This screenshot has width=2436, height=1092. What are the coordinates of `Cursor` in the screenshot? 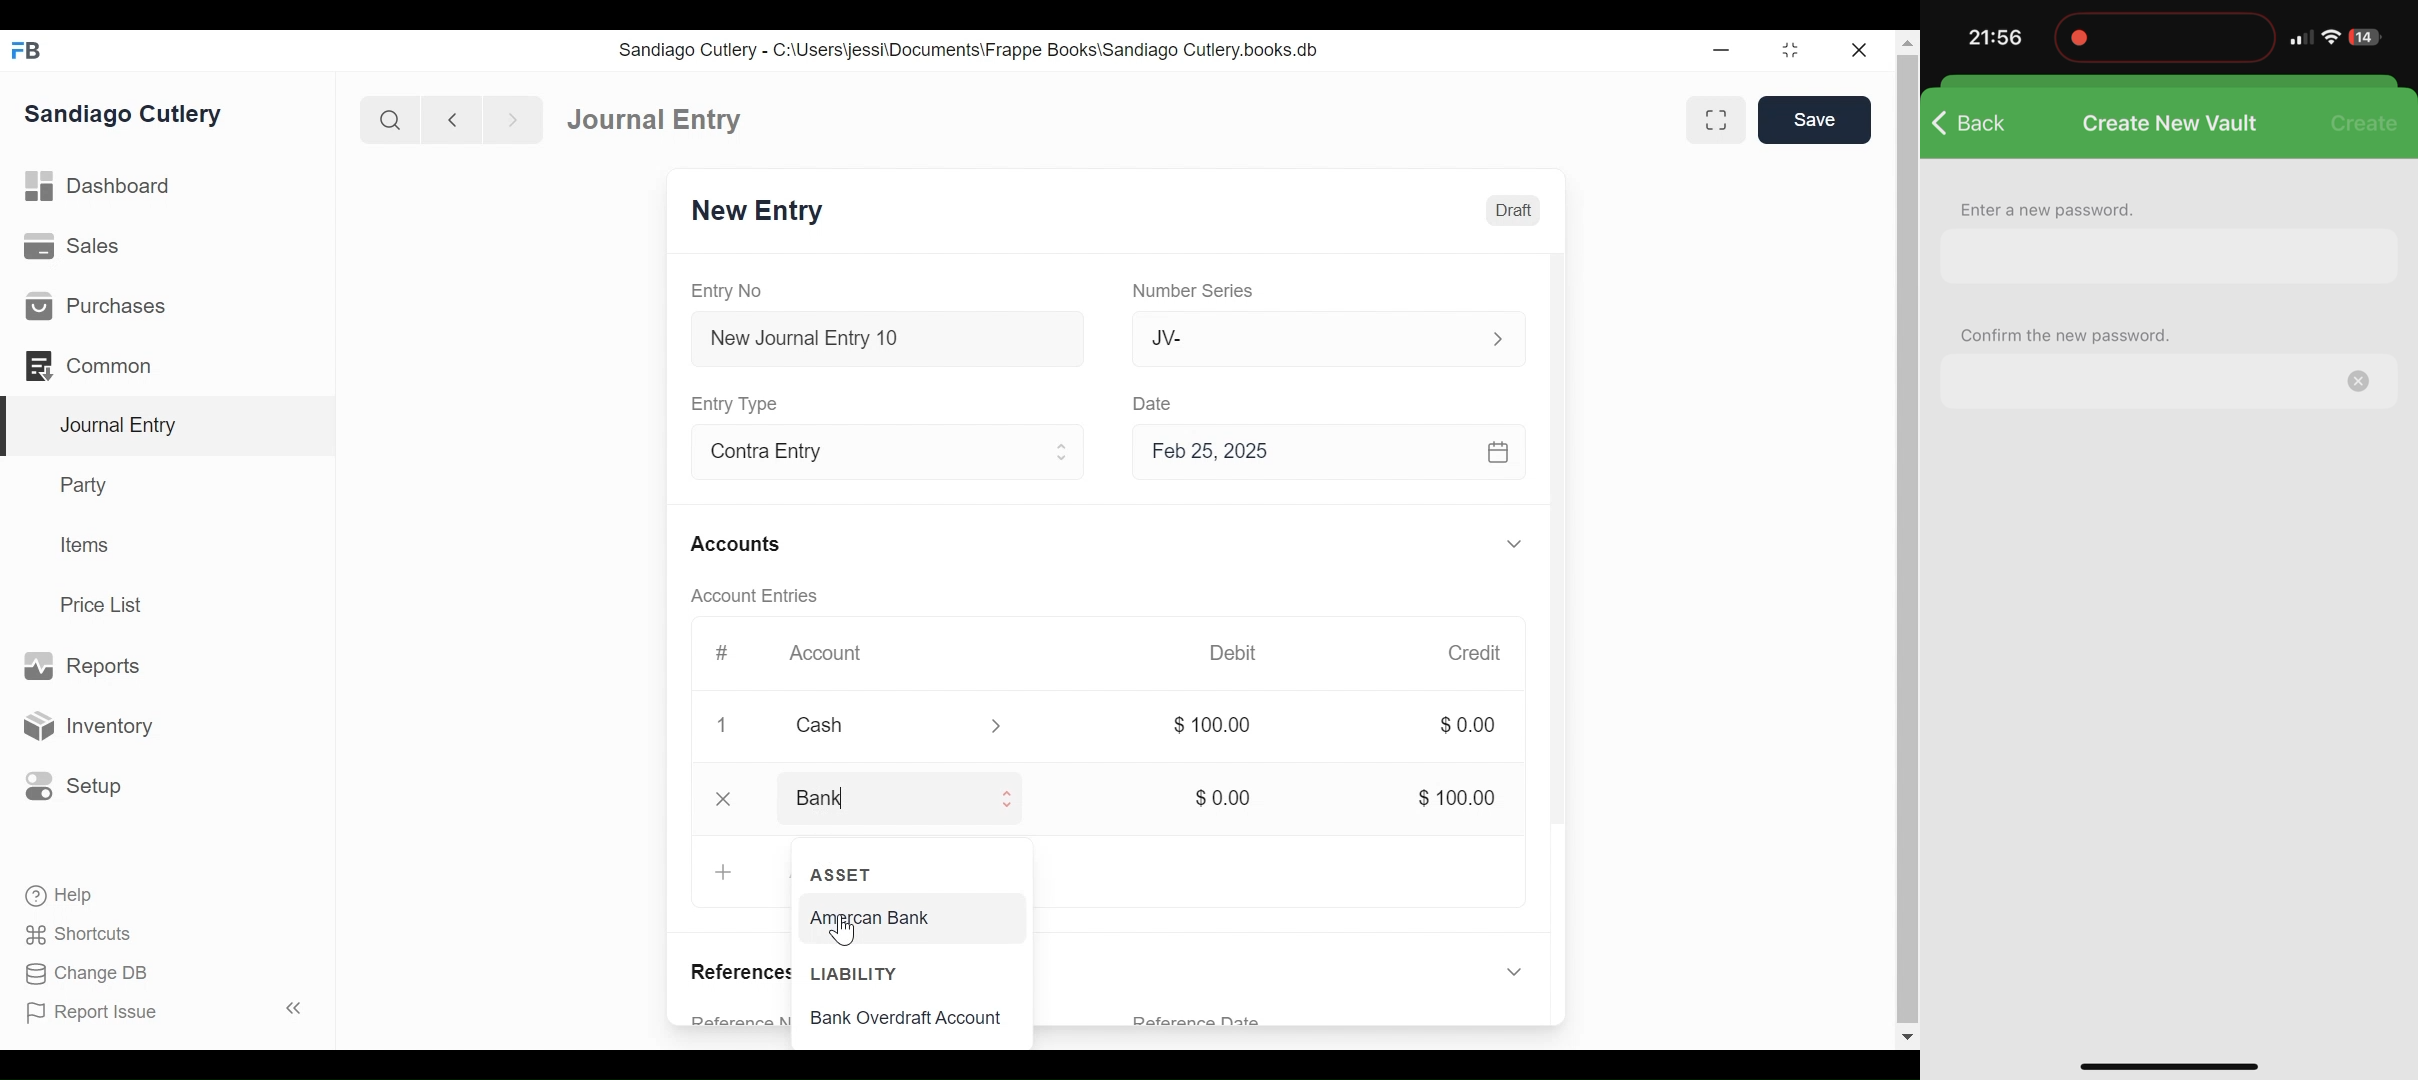 It's located at (842, 932).